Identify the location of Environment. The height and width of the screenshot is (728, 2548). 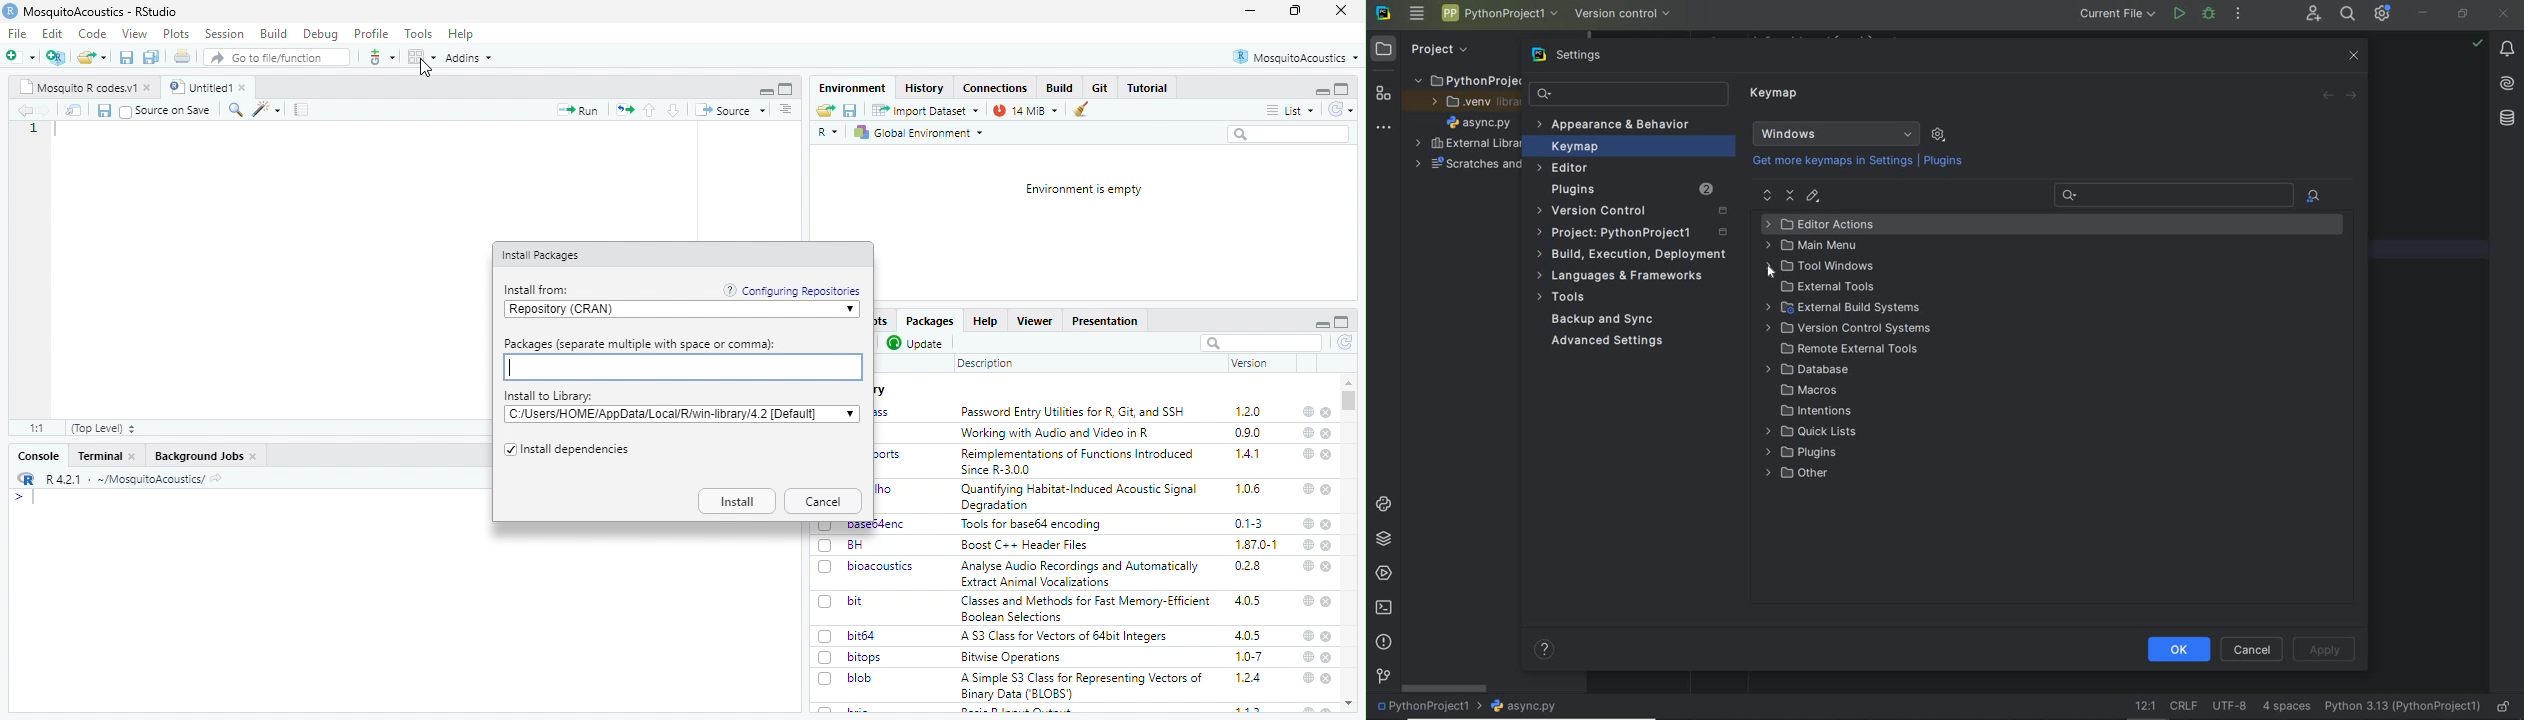
(854, 88).